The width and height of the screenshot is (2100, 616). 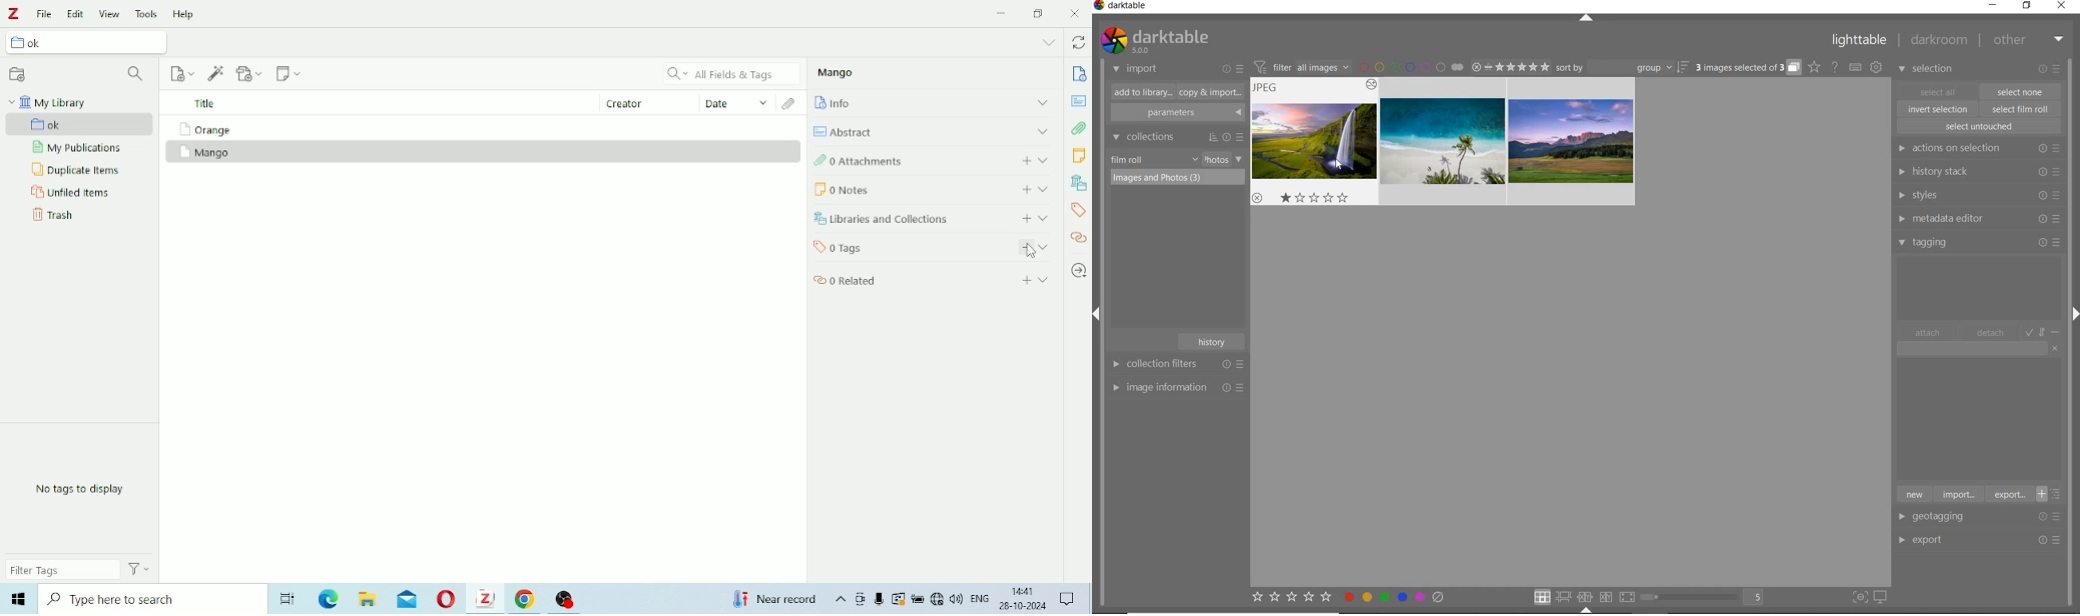 I want to click on ok, so click(x=81, y=124).